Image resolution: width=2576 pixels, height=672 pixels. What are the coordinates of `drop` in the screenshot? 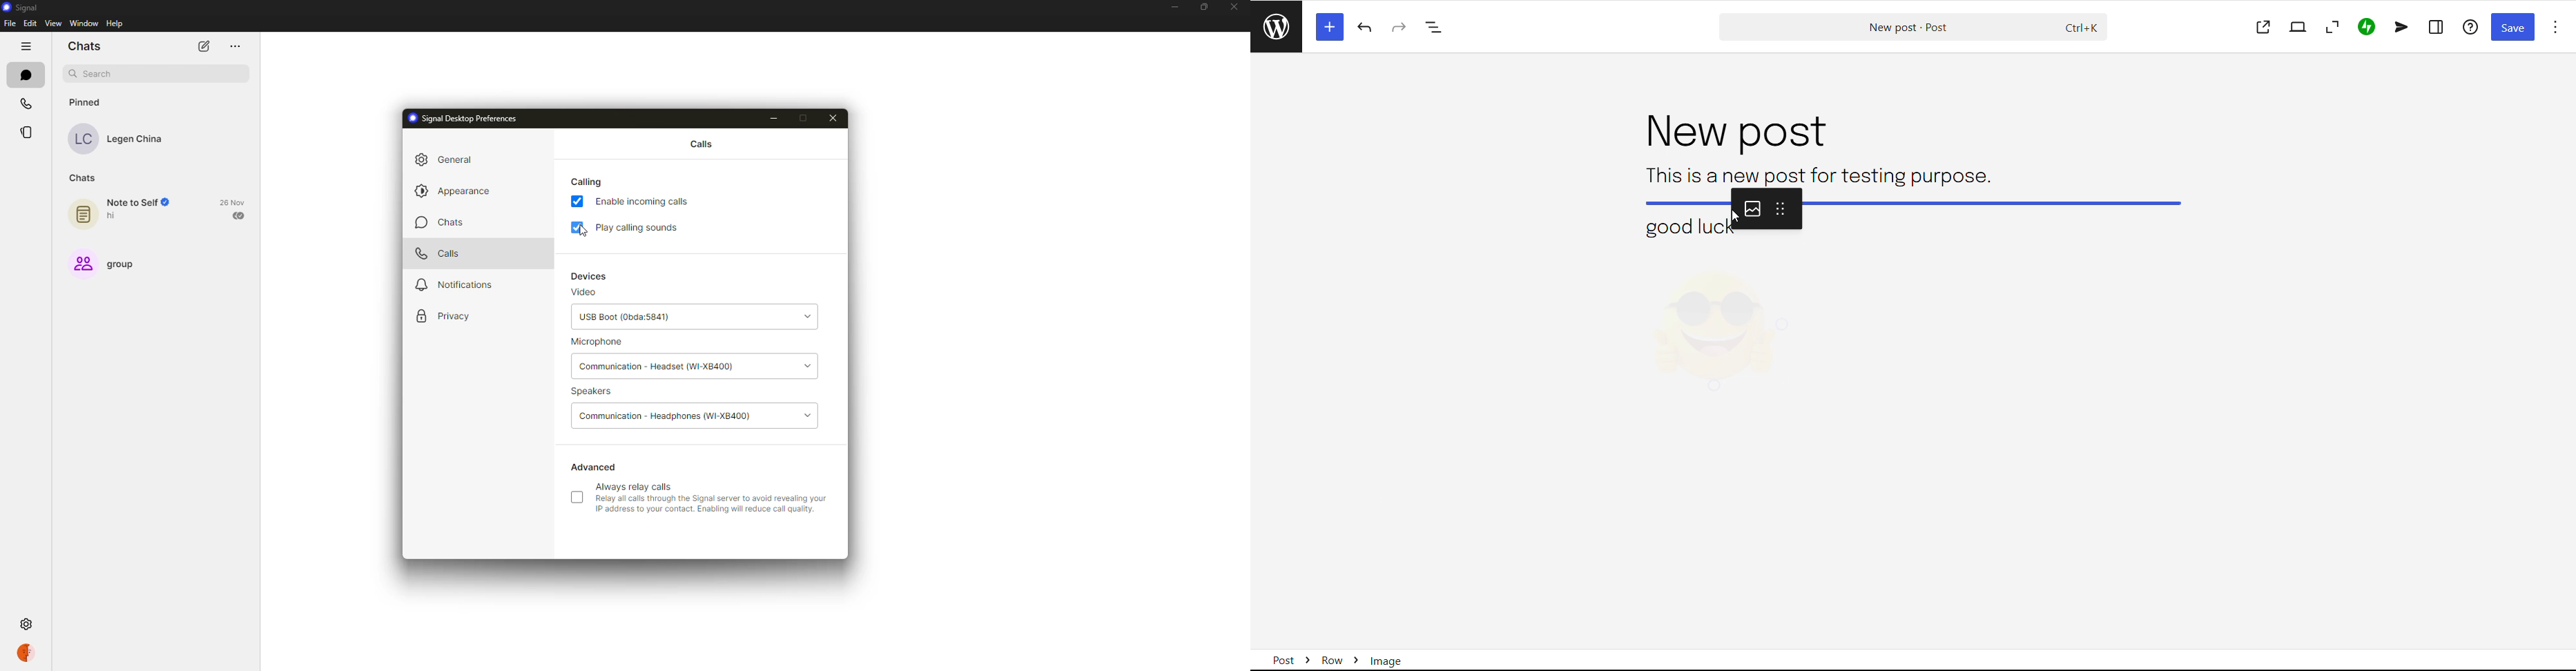 It's located at (814, 414).